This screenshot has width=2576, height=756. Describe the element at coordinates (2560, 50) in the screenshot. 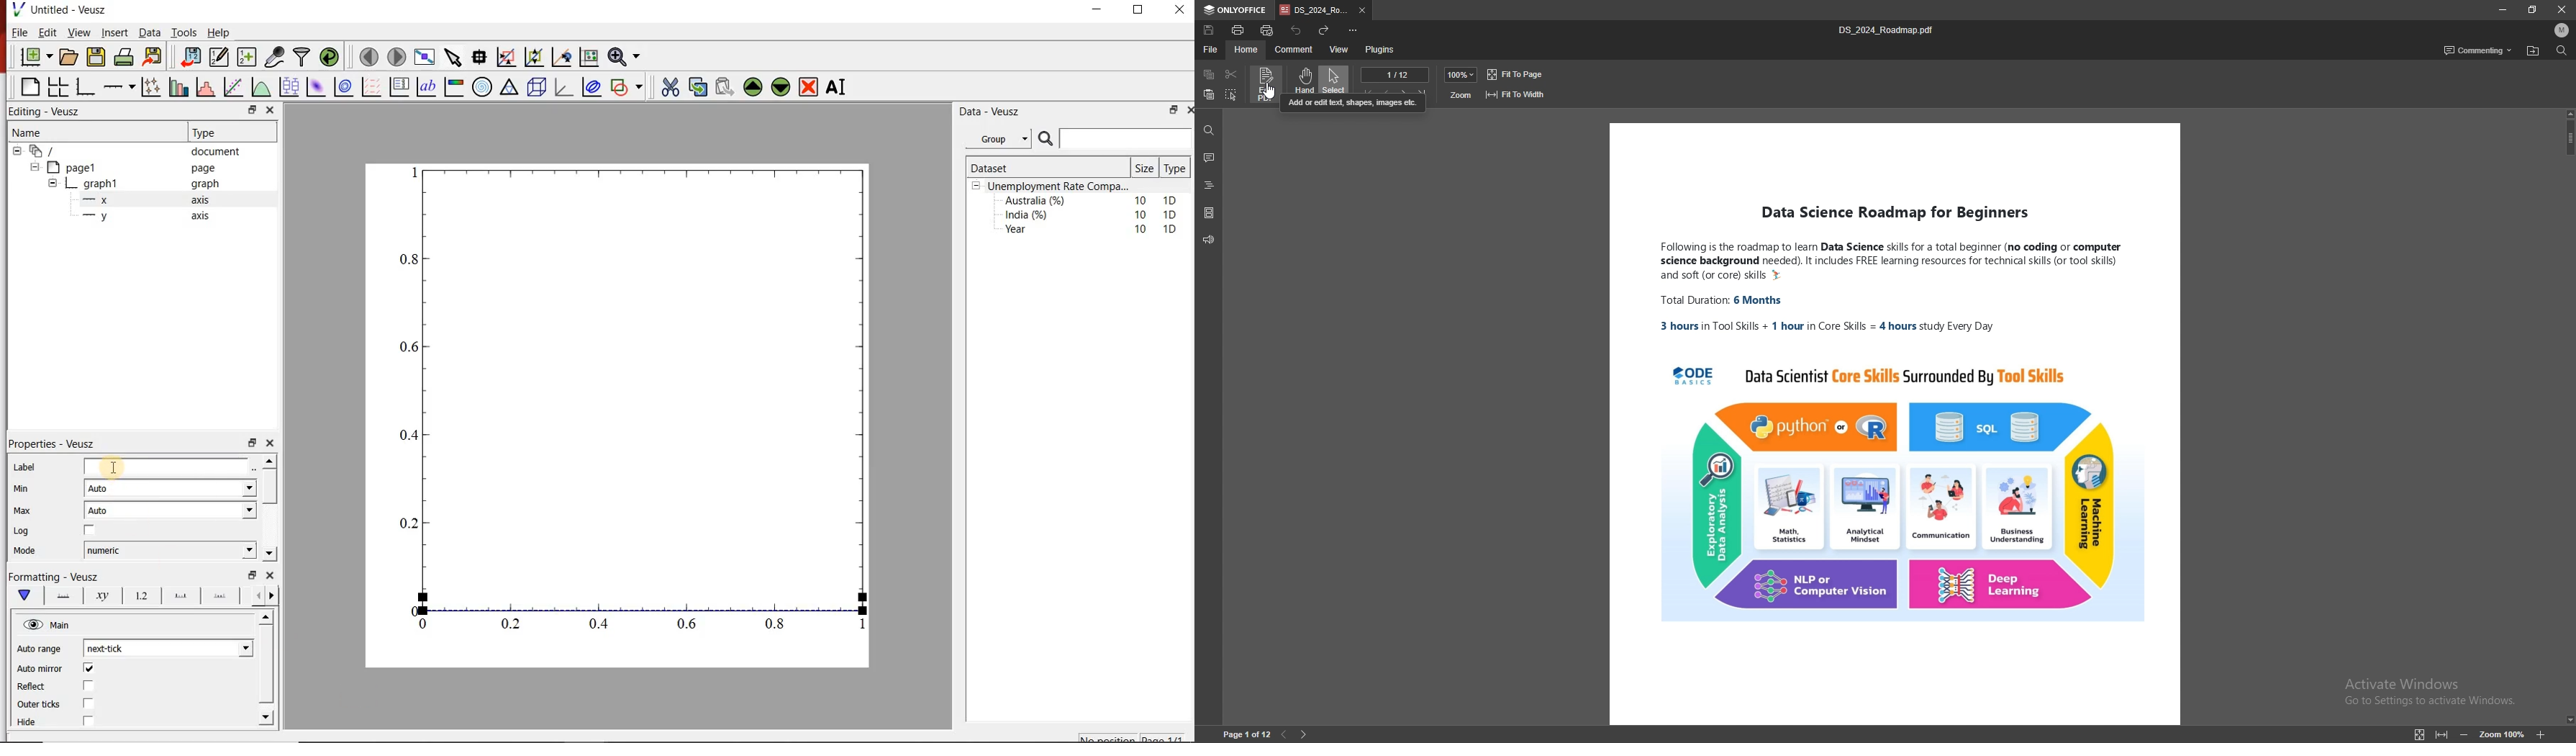

I see `find` at that location.